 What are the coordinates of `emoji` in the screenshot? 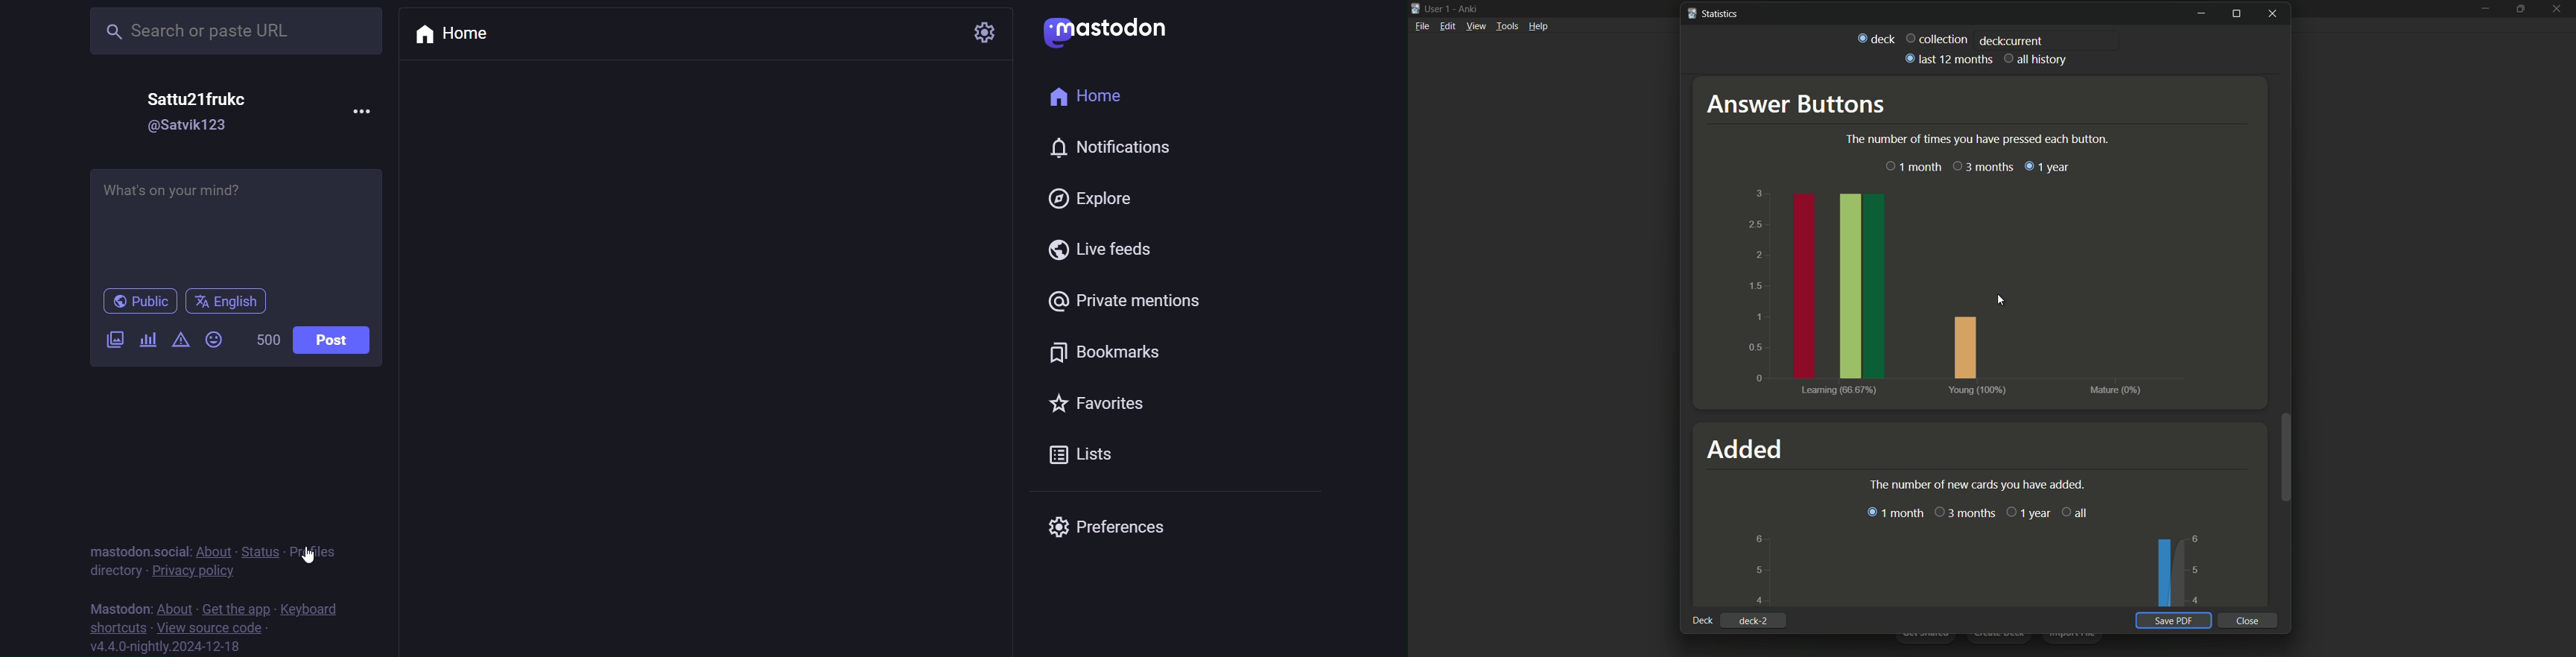 It's located at (214, 337).